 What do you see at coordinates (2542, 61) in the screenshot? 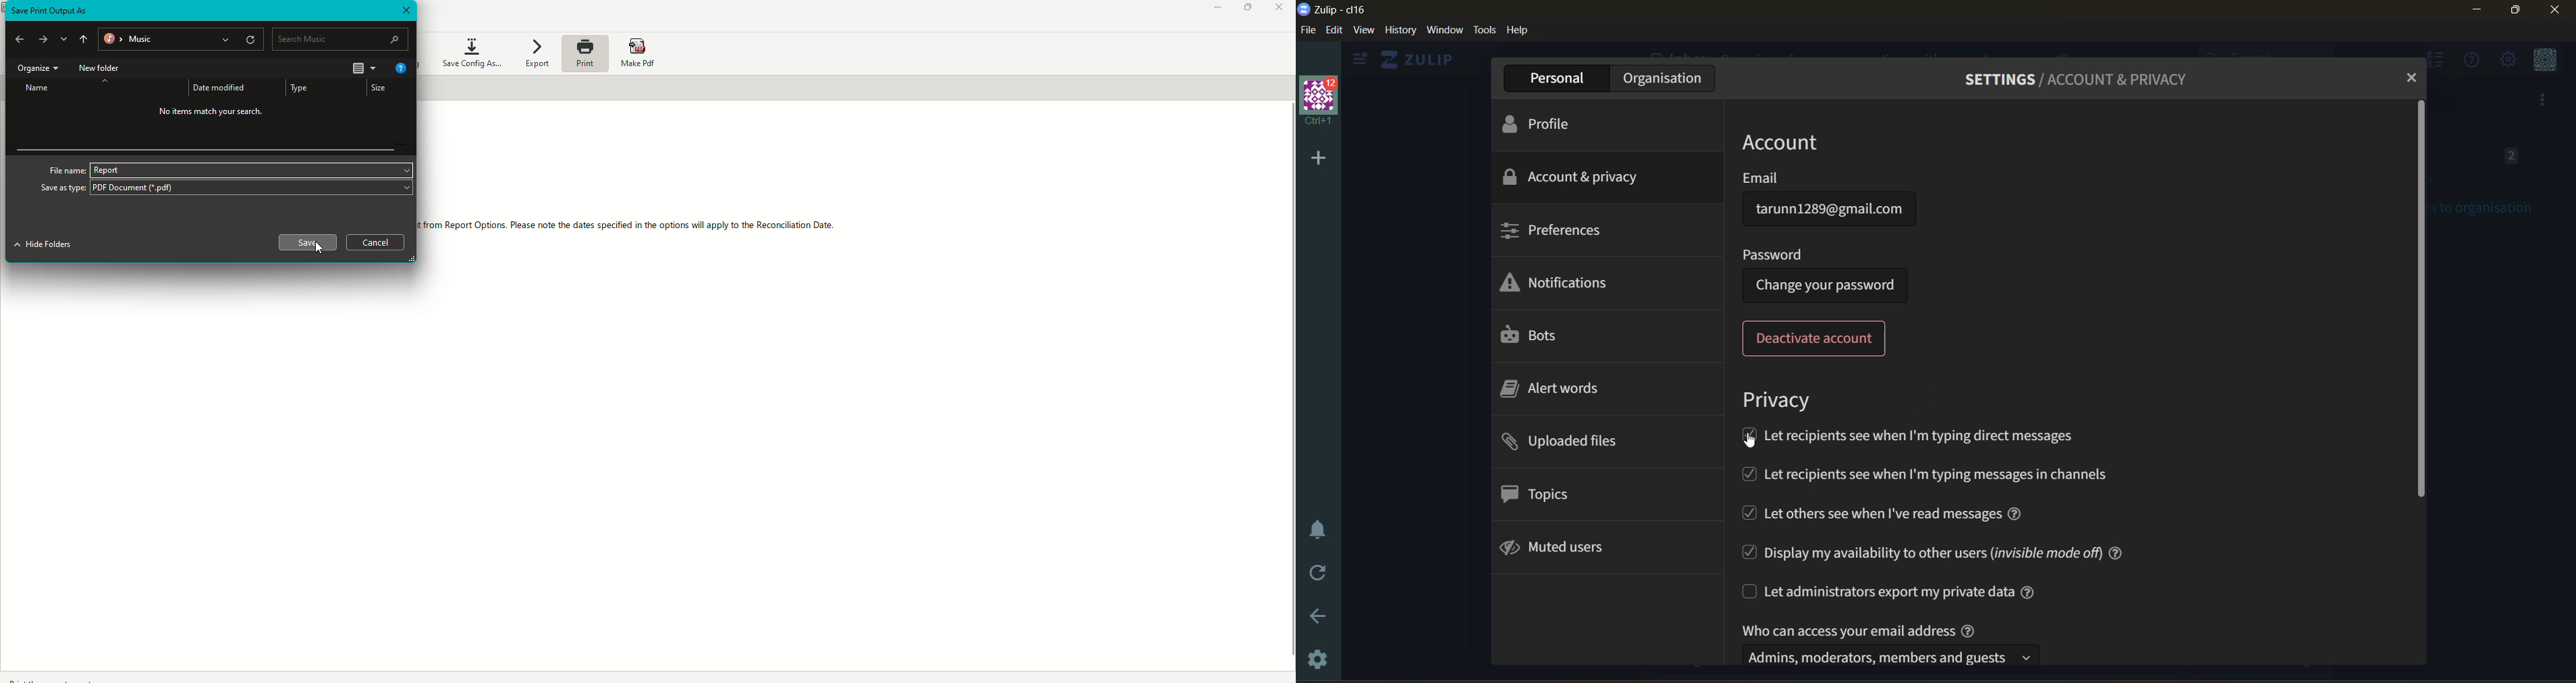
I see `personal menu` at bounding box center [2542, 61].